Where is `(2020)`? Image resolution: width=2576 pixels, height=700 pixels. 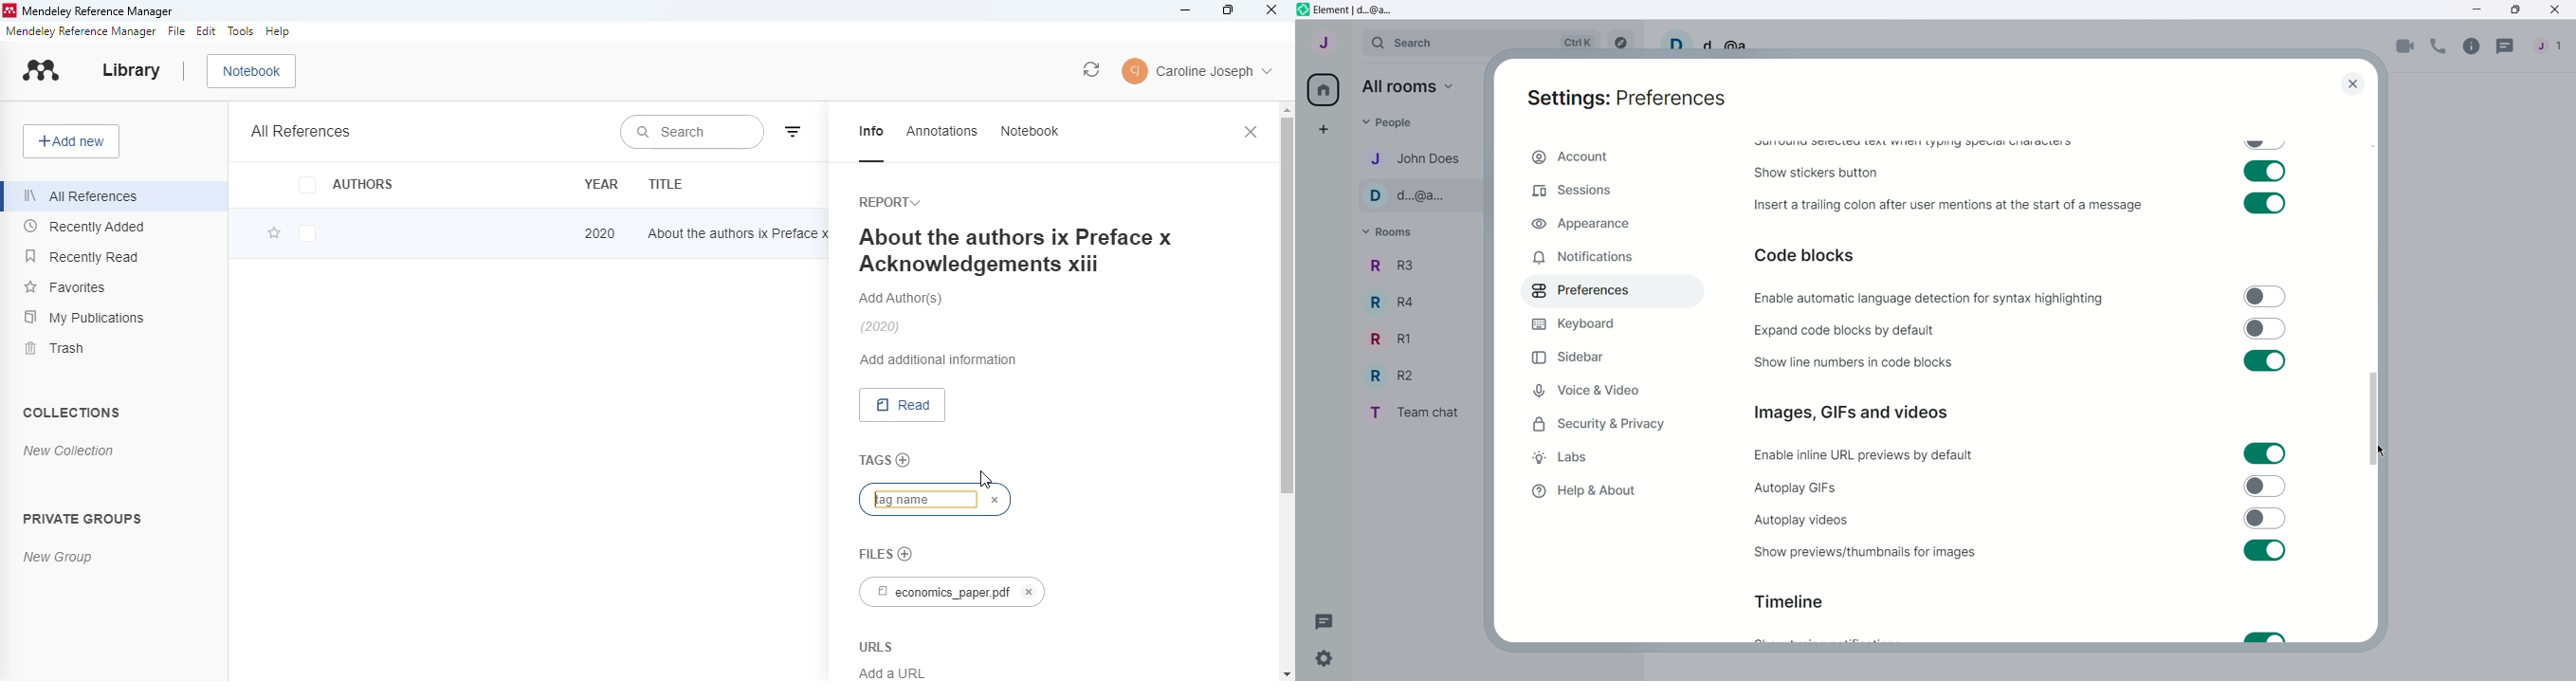 (2020) is located at coordinates (881, 327).